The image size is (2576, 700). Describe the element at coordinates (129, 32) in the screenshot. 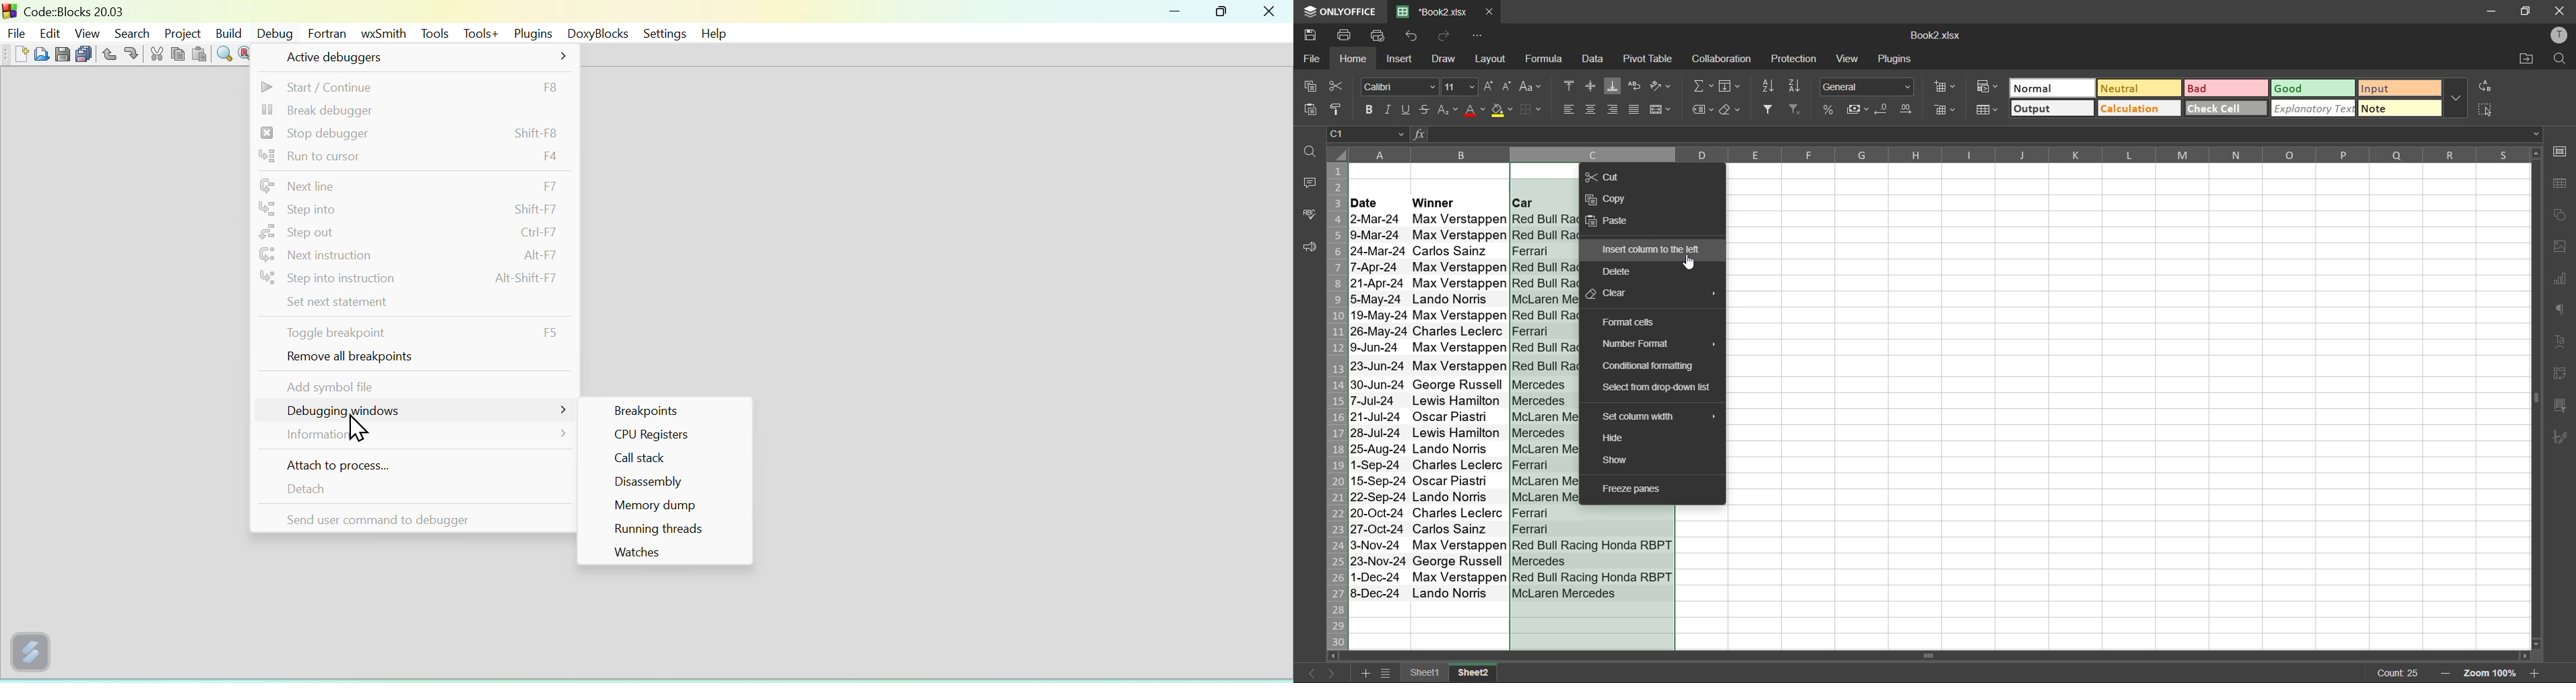

I see `Search` at that location.